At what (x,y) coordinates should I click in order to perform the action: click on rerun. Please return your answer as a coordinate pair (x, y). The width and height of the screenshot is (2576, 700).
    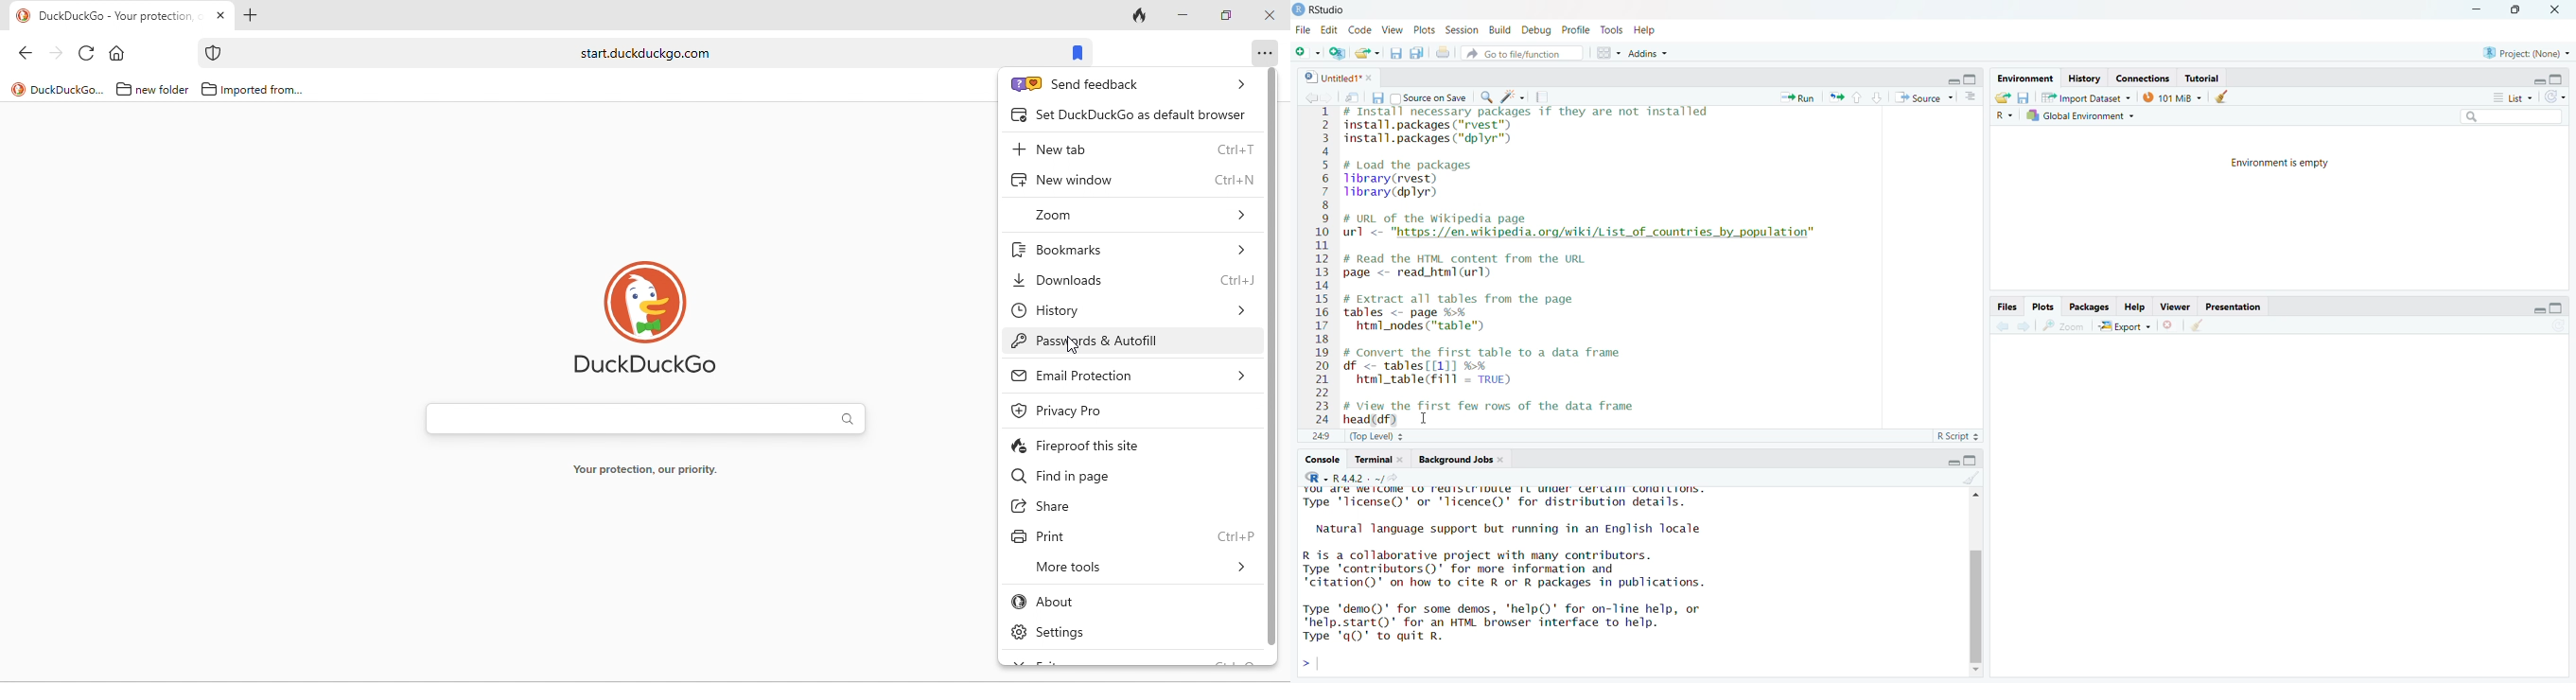
    Looking at the image, I should click on (1836, 97).